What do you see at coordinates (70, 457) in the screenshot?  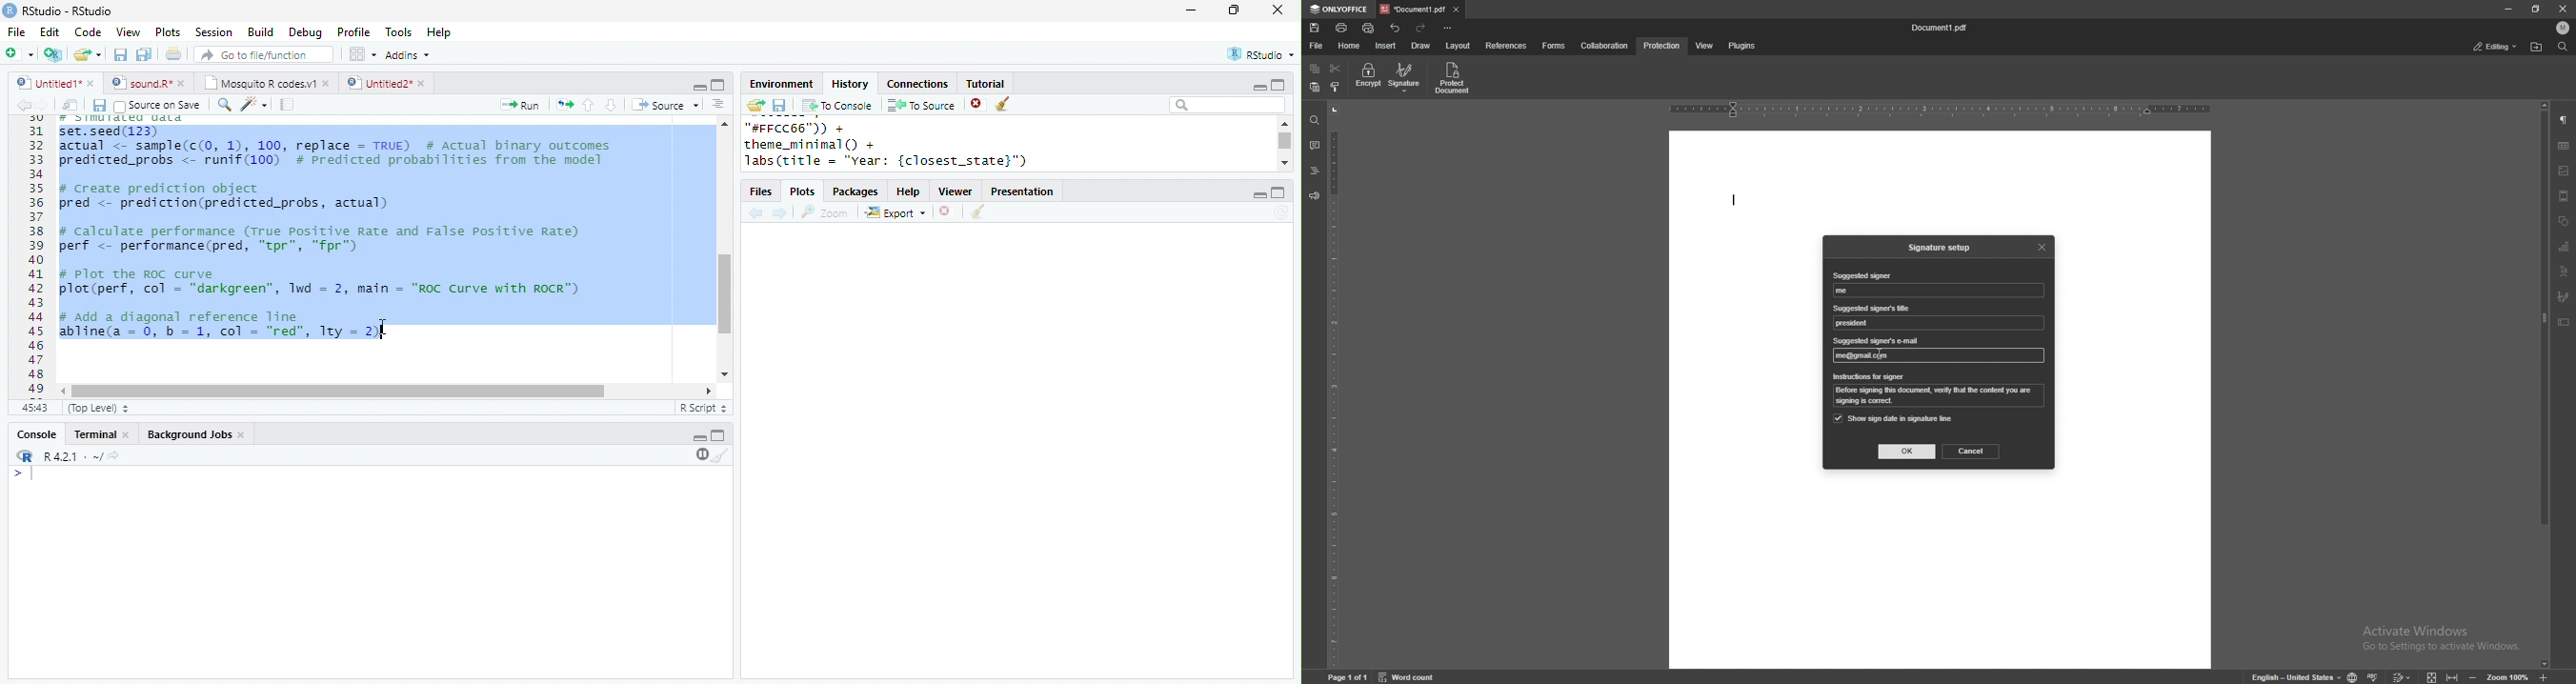 I see `R 4.2.1 .~/` at bounding box center [70, 457].